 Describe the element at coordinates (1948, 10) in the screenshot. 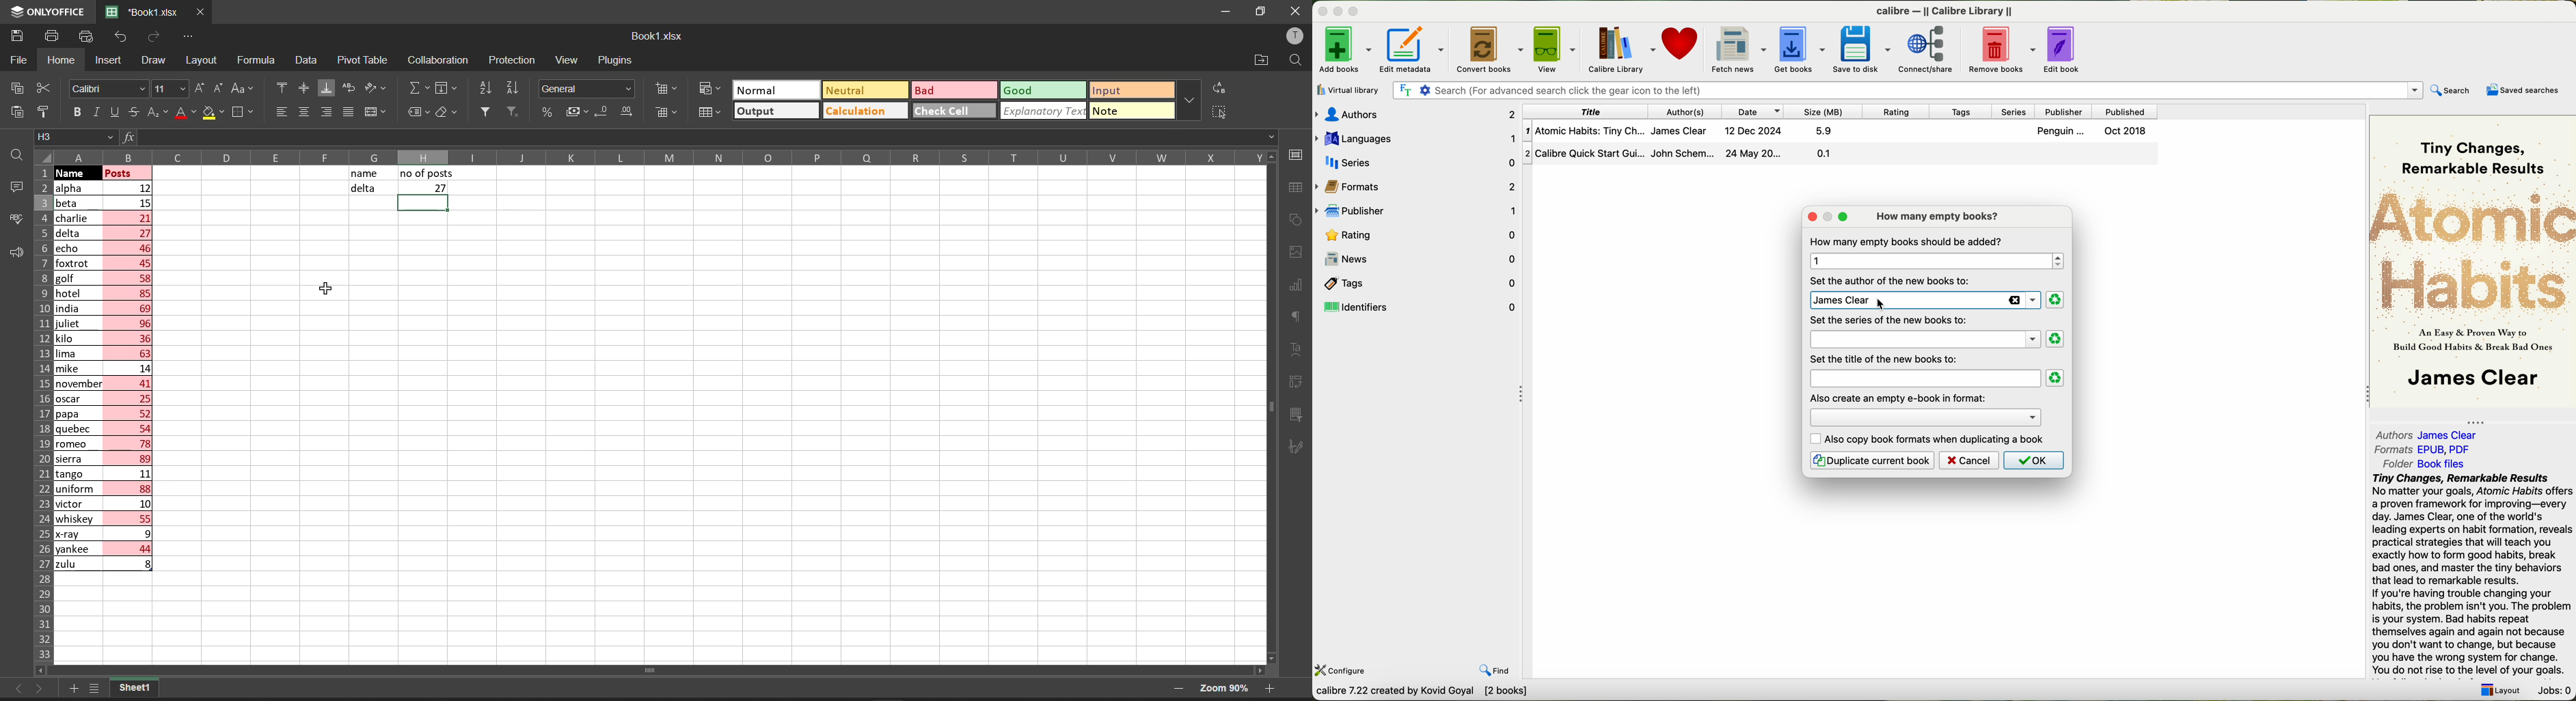

I see `Calibre Calibre library` at that location.